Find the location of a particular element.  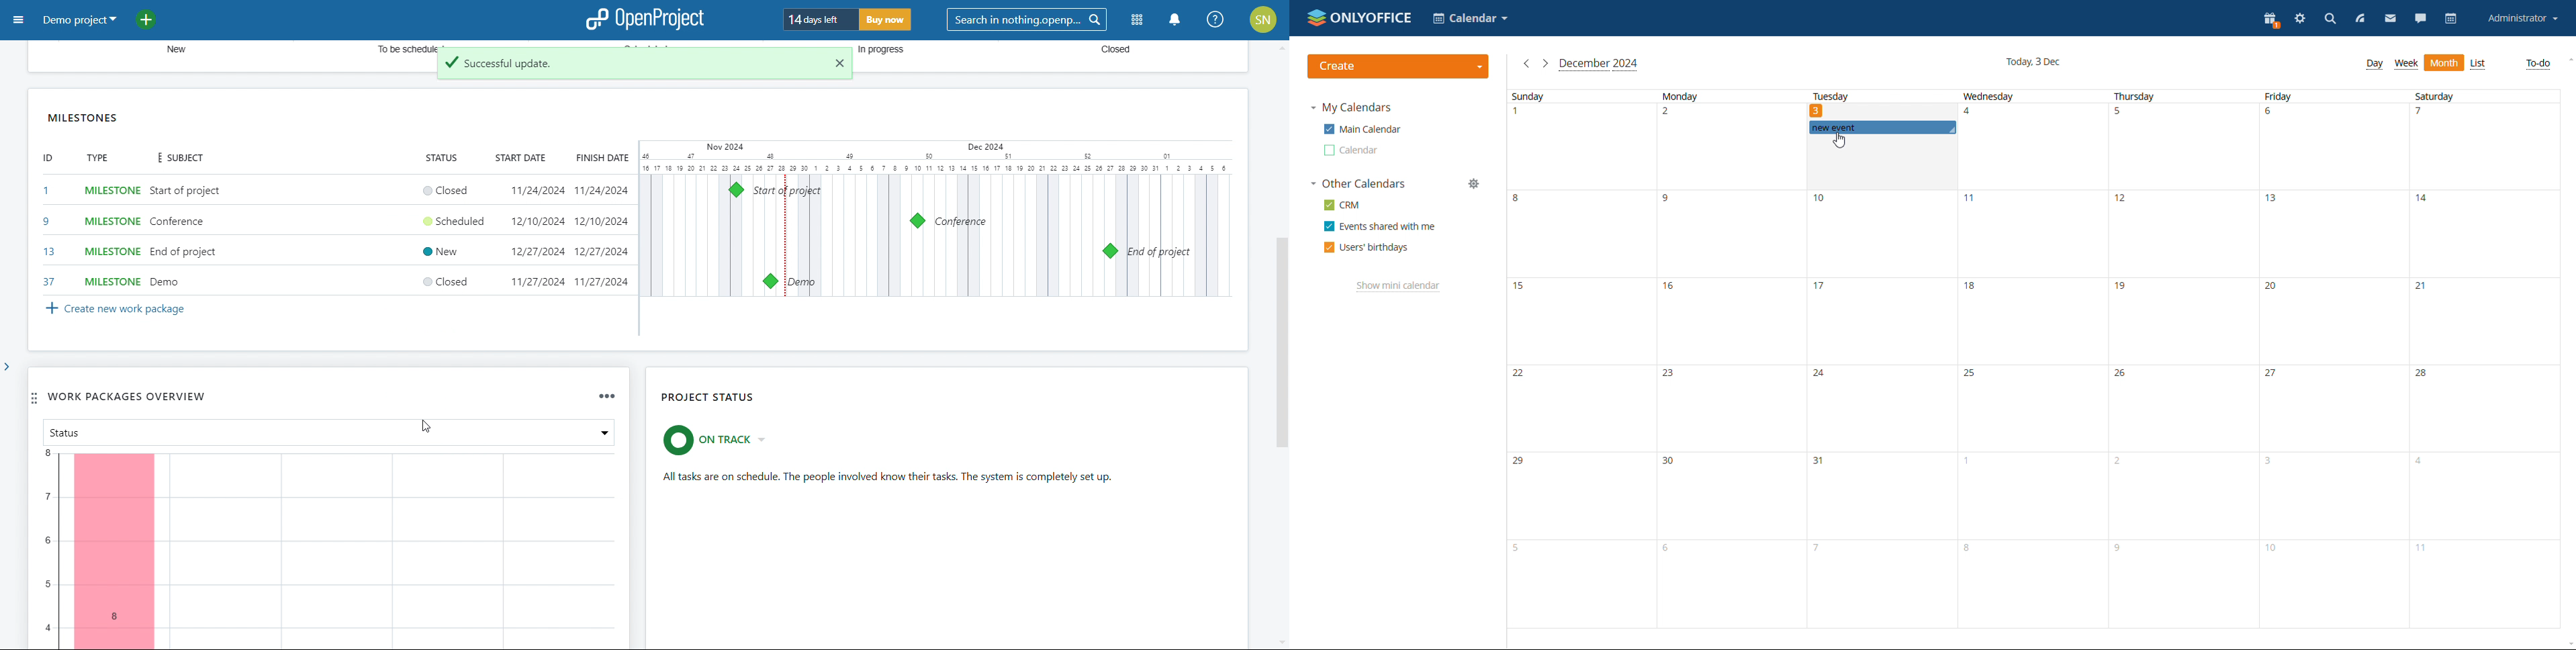

scrollbar is located at coordinates (2575, 335).